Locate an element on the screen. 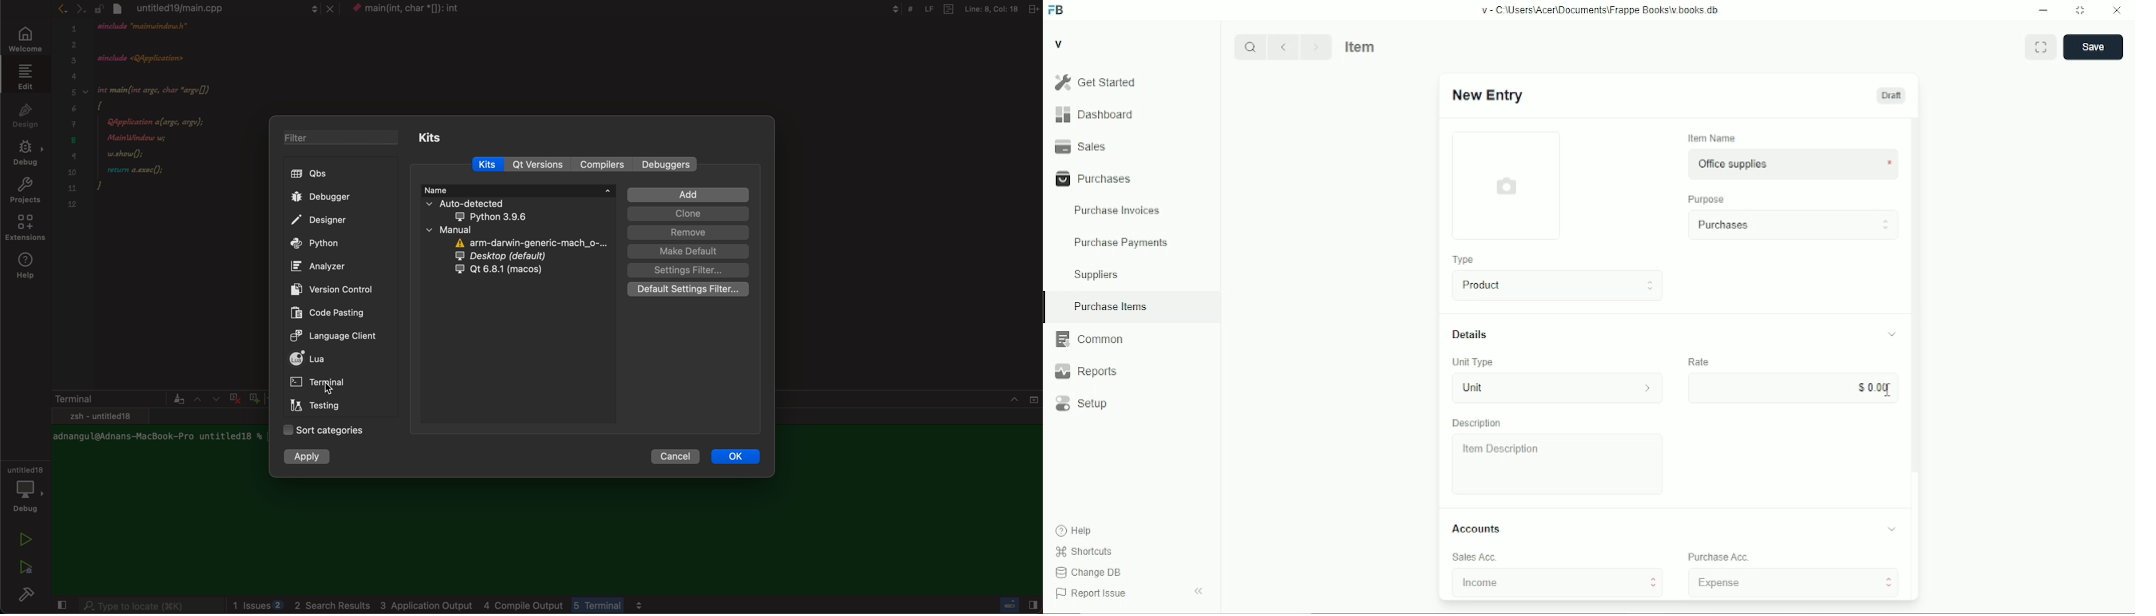 The height and width of the screenshot is (616, 2156). purchase items is located at coordinates (1110, 307).